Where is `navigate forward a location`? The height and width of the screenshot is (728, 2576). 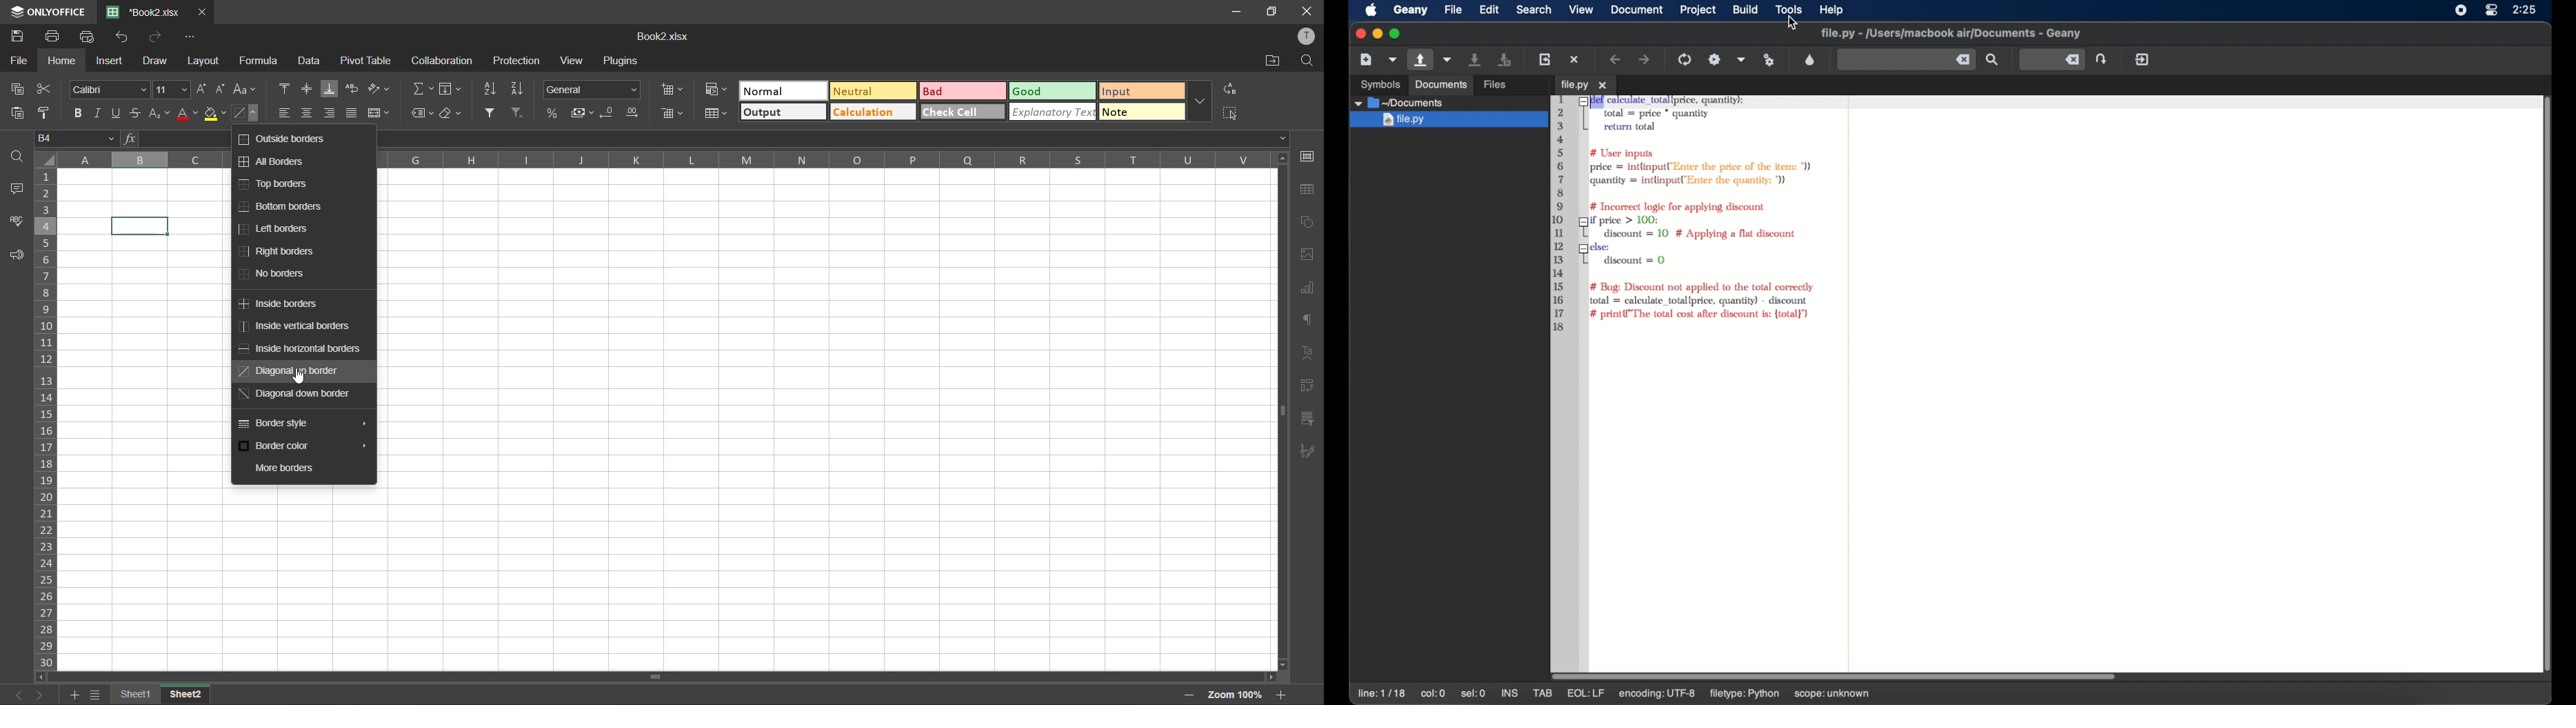 navigate forward a location is located at coordinates (1646, 60).